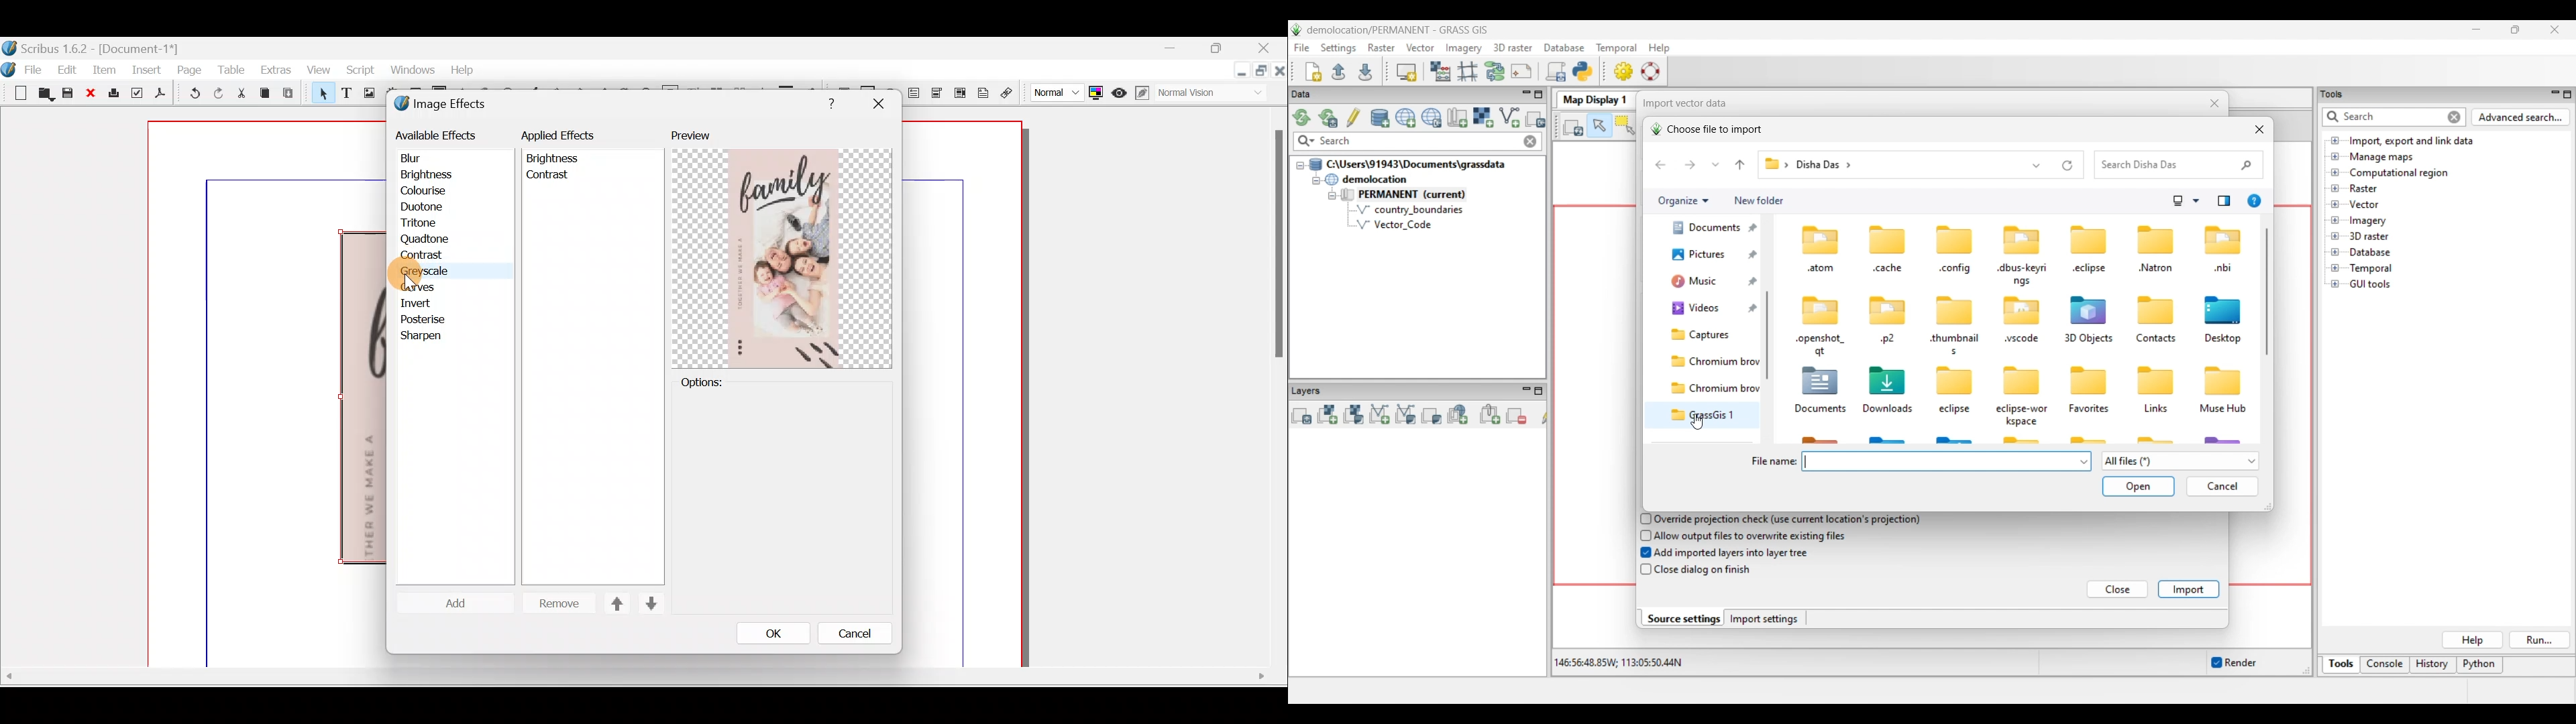 This screenshot has width=2576, height=728. Describe the element at coordinates (276, 73) in the screenshot. I see `Extras` at that location.